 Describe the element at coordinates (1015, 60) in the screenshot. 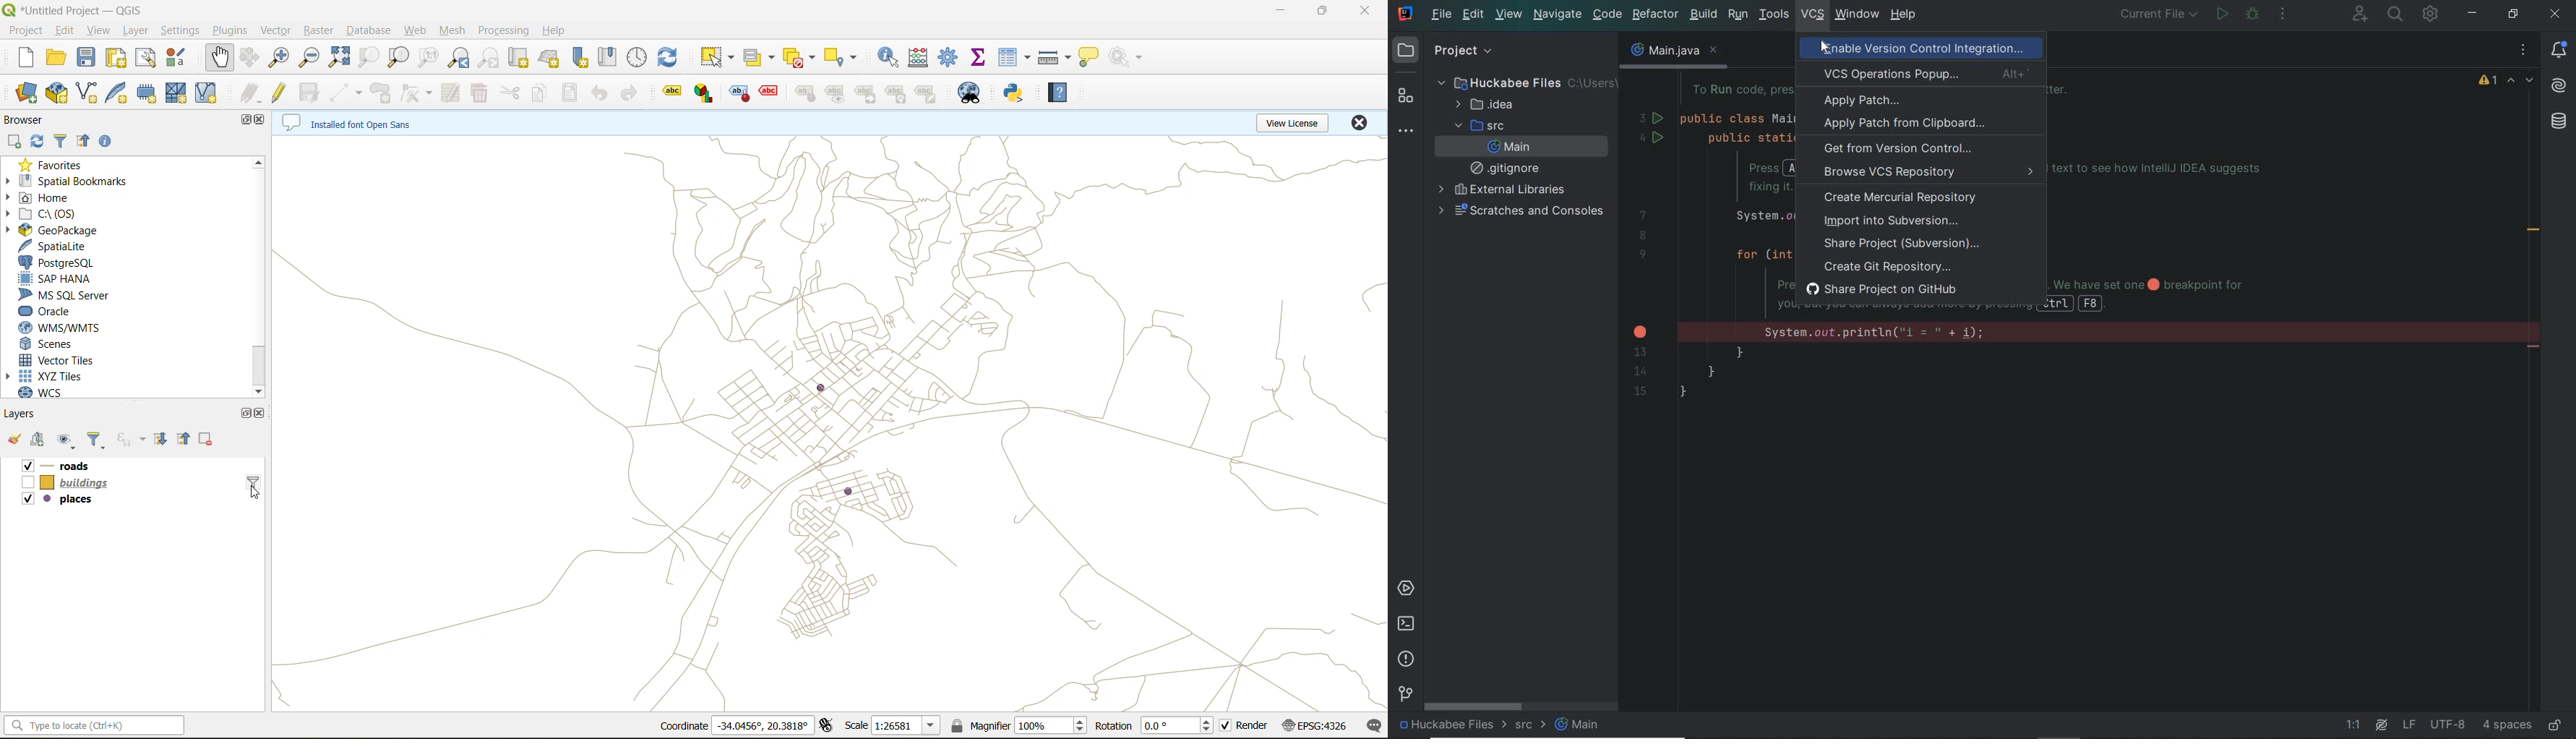

I see `attributes table` at that location.